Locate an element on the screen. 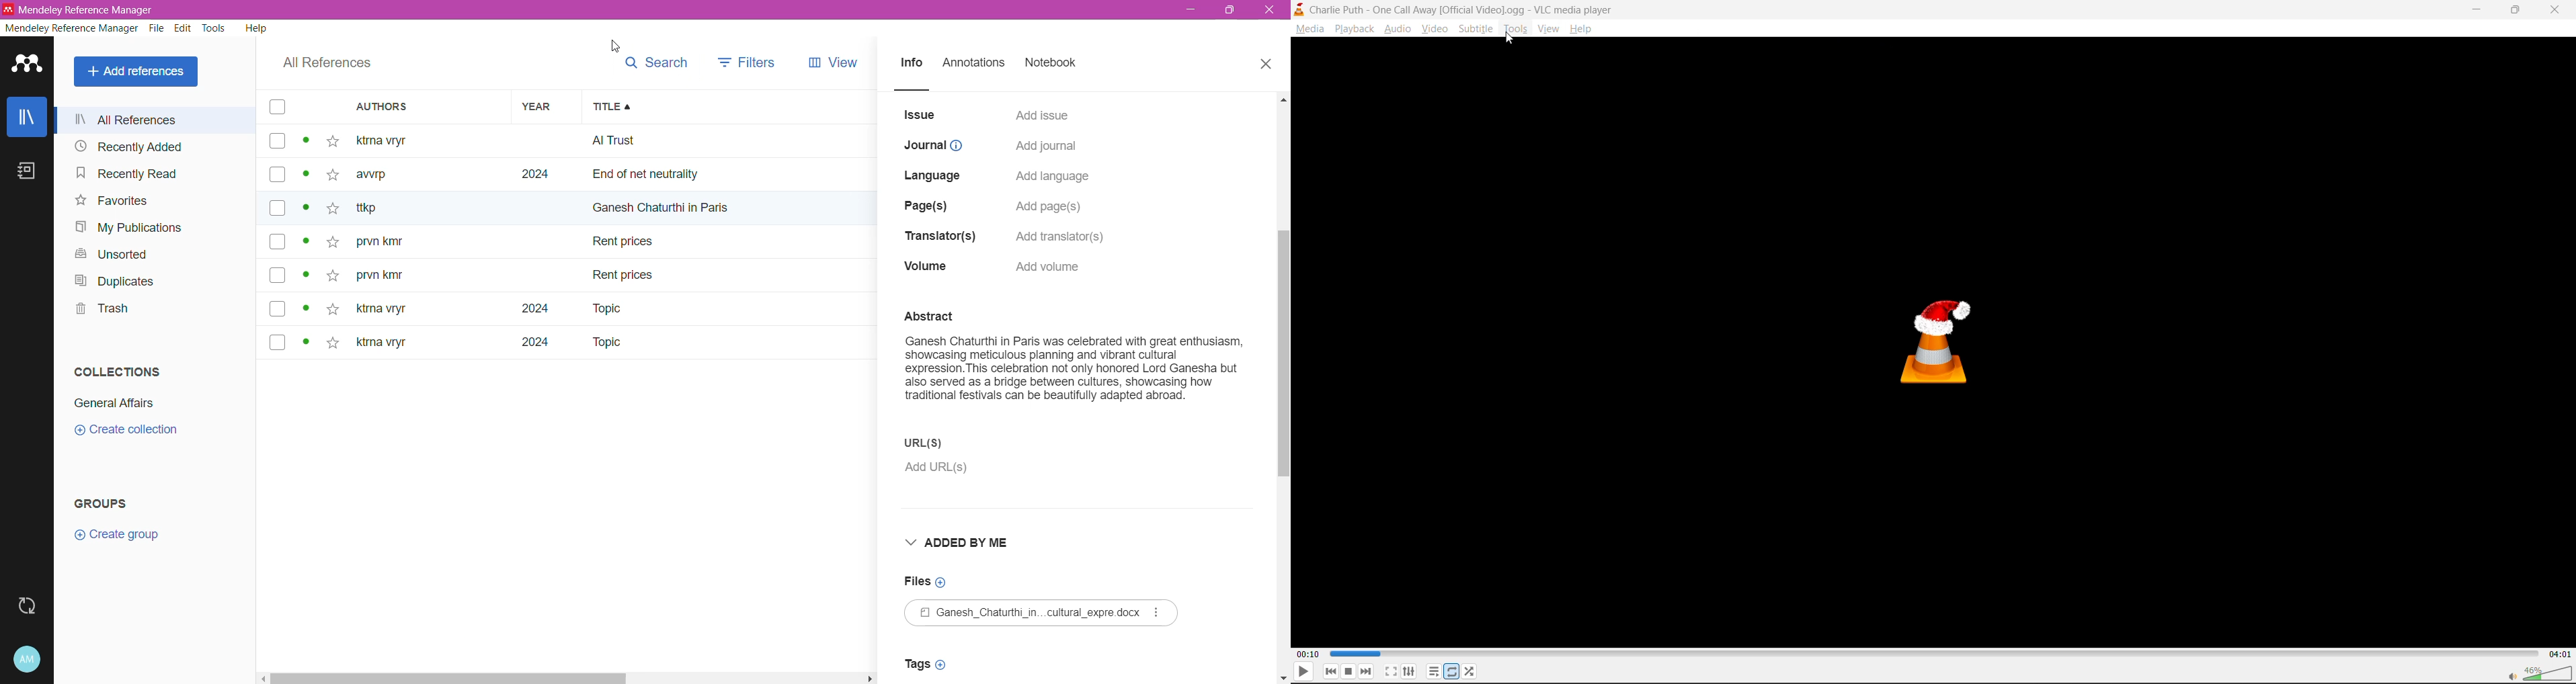 This screenshot has height=700, width=2576. Trash is located at coordinates (99, 310).